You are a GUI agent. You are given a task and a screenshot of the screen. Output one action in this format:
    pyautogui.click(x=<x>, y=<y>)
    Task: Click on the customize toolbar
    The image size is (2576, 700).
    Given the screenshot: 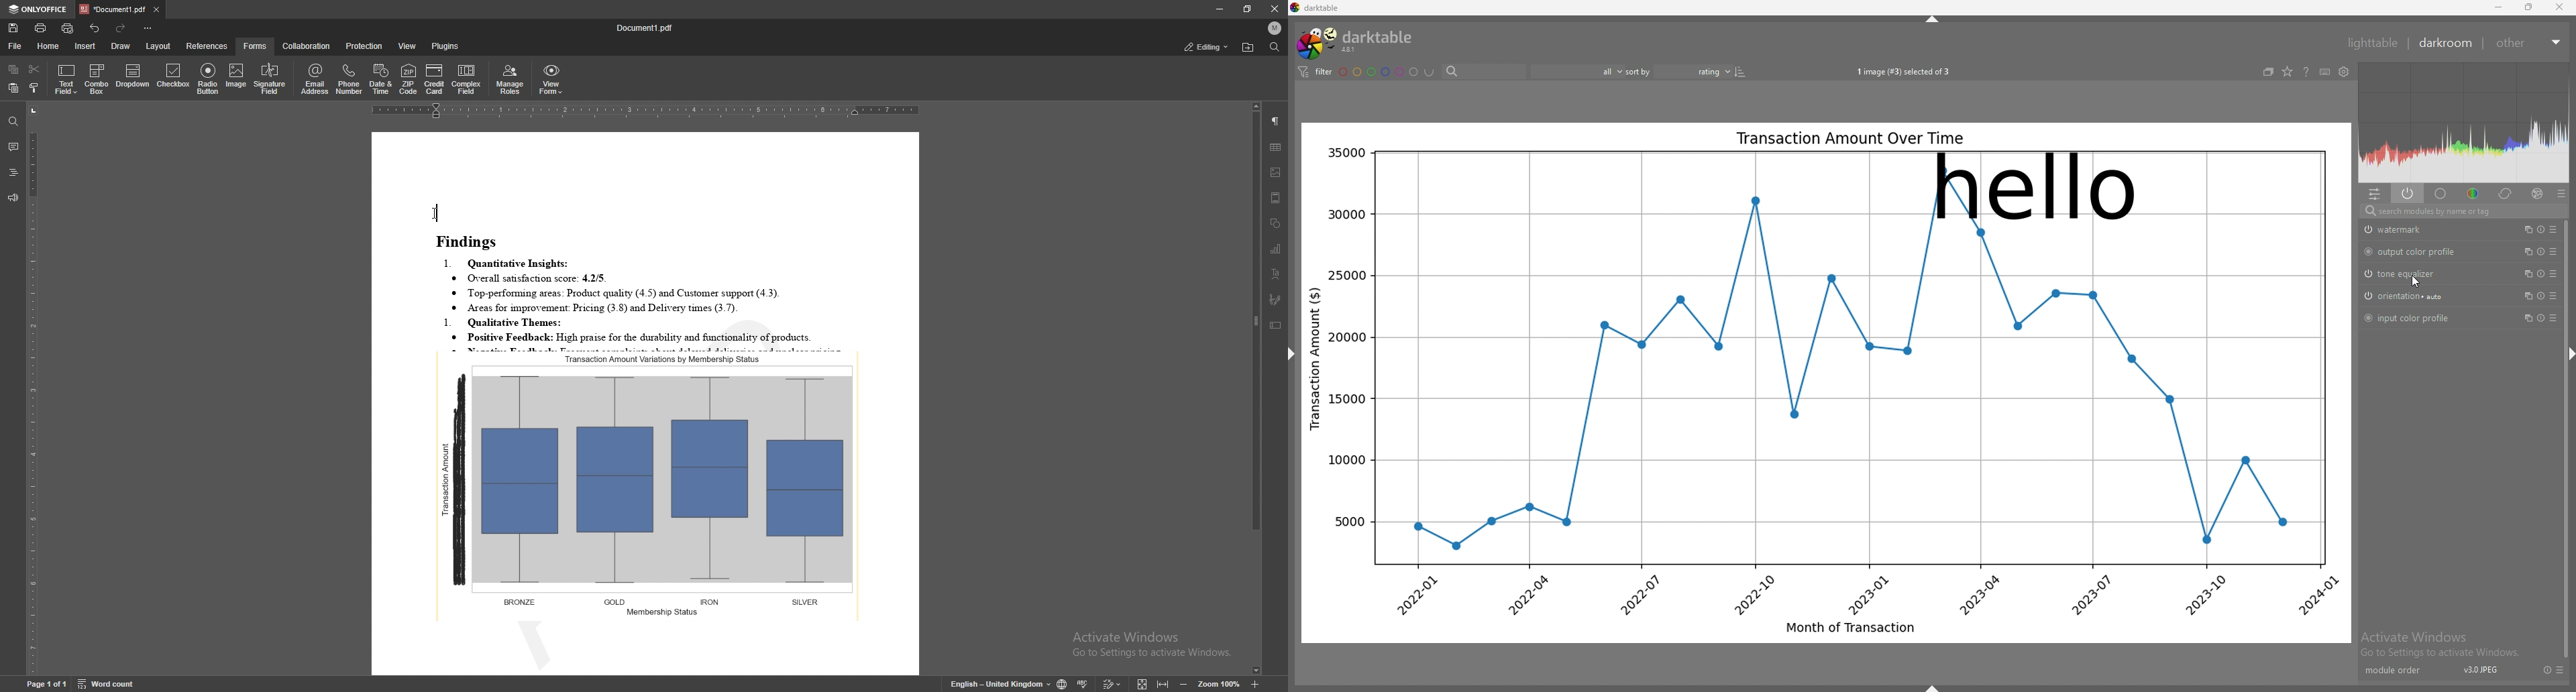 What is the action you would take?
    pyautogui.click(x=149, y=29)
    